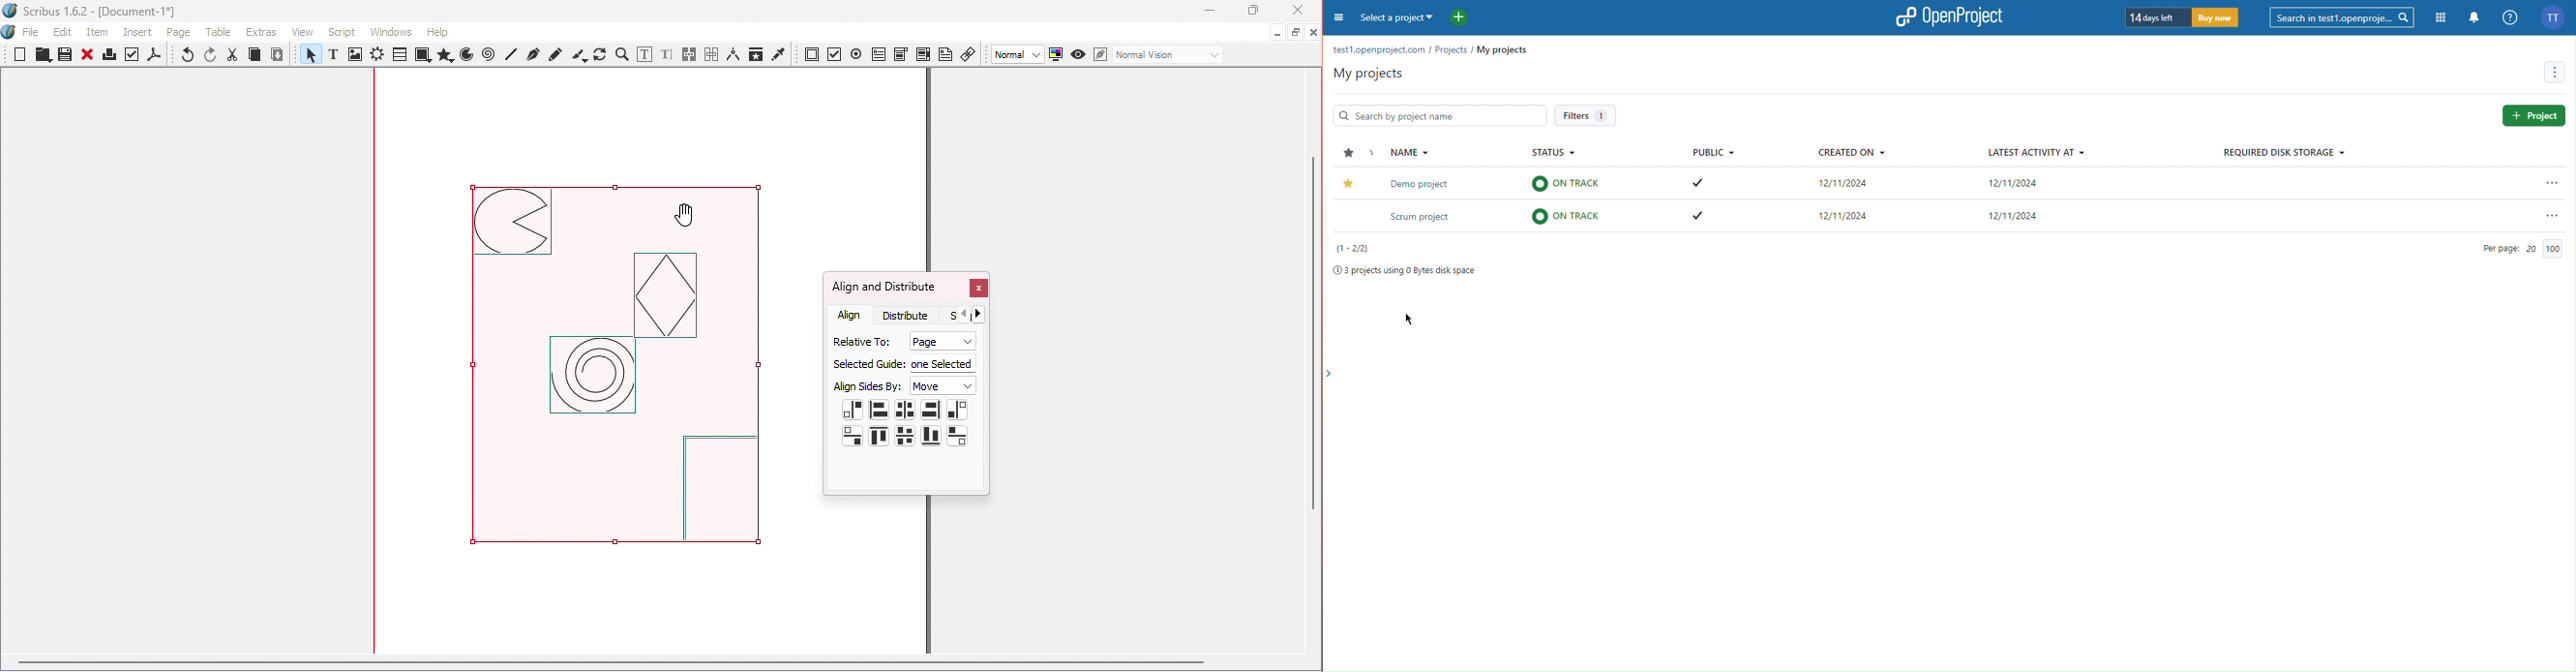 This screenshot has height=672, width=2576. Describe the element at coordinates (2557, 72) in the screenshot. I see `More Options` at that location.